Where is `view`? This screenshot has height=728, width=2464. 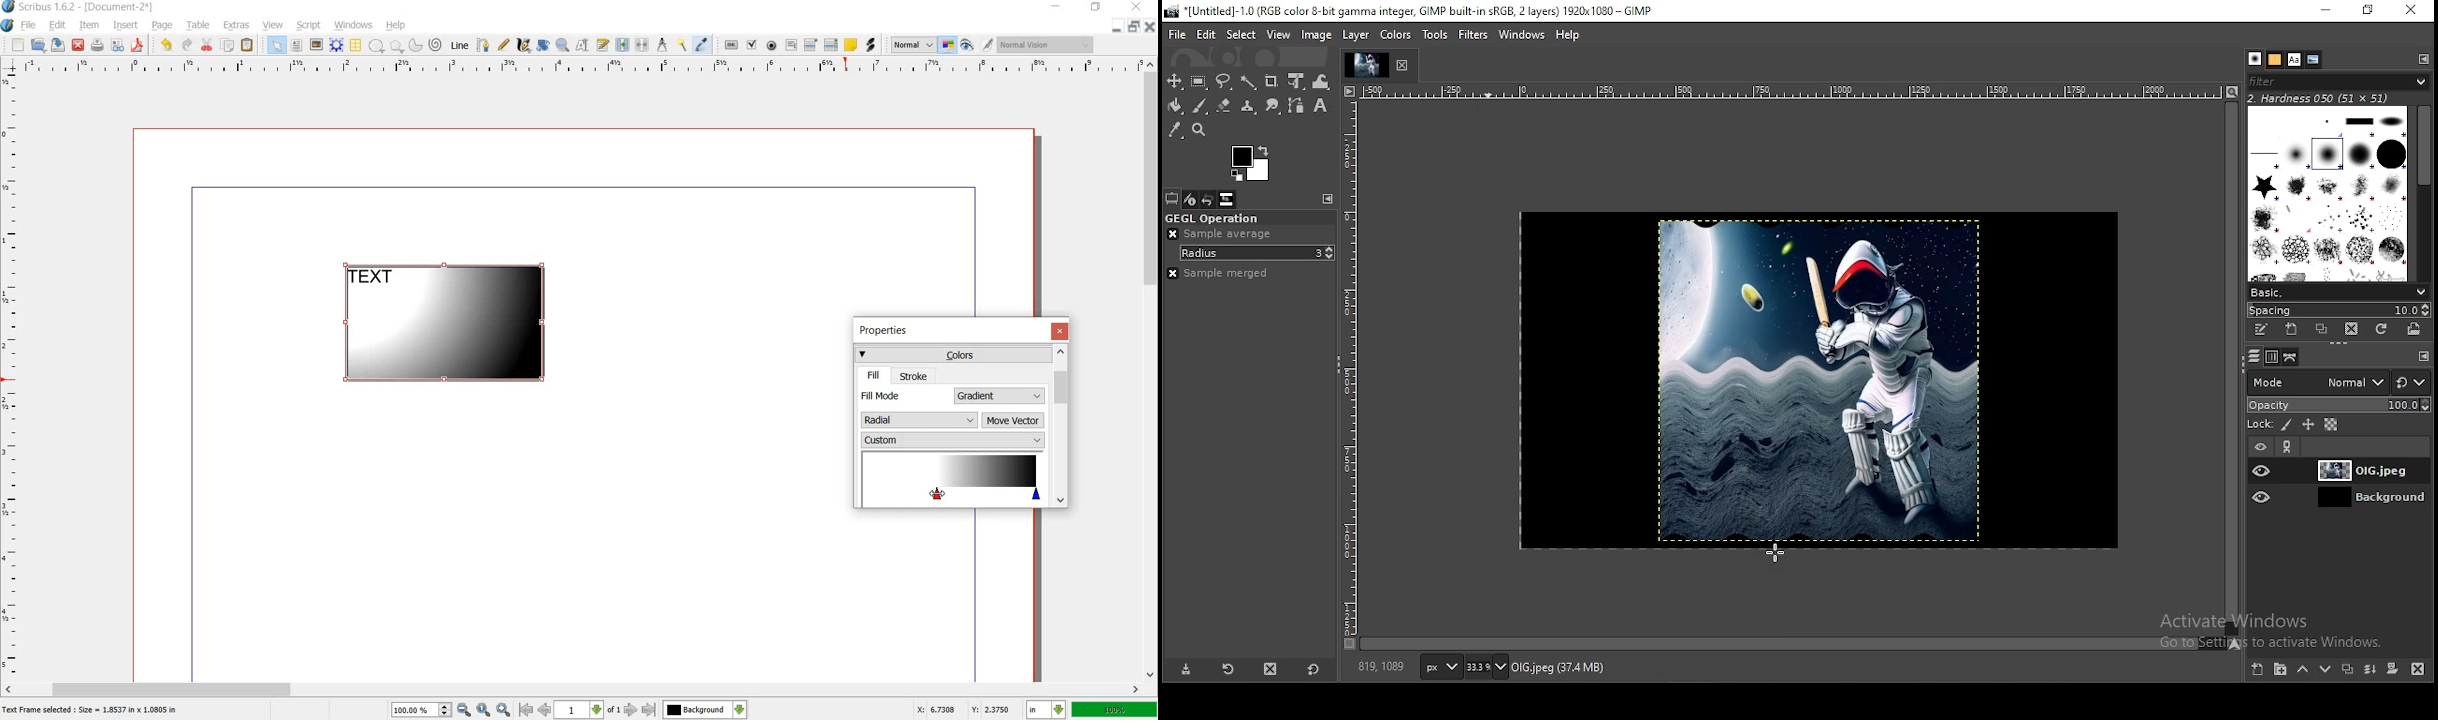 view is located at coordinates (274, 26).